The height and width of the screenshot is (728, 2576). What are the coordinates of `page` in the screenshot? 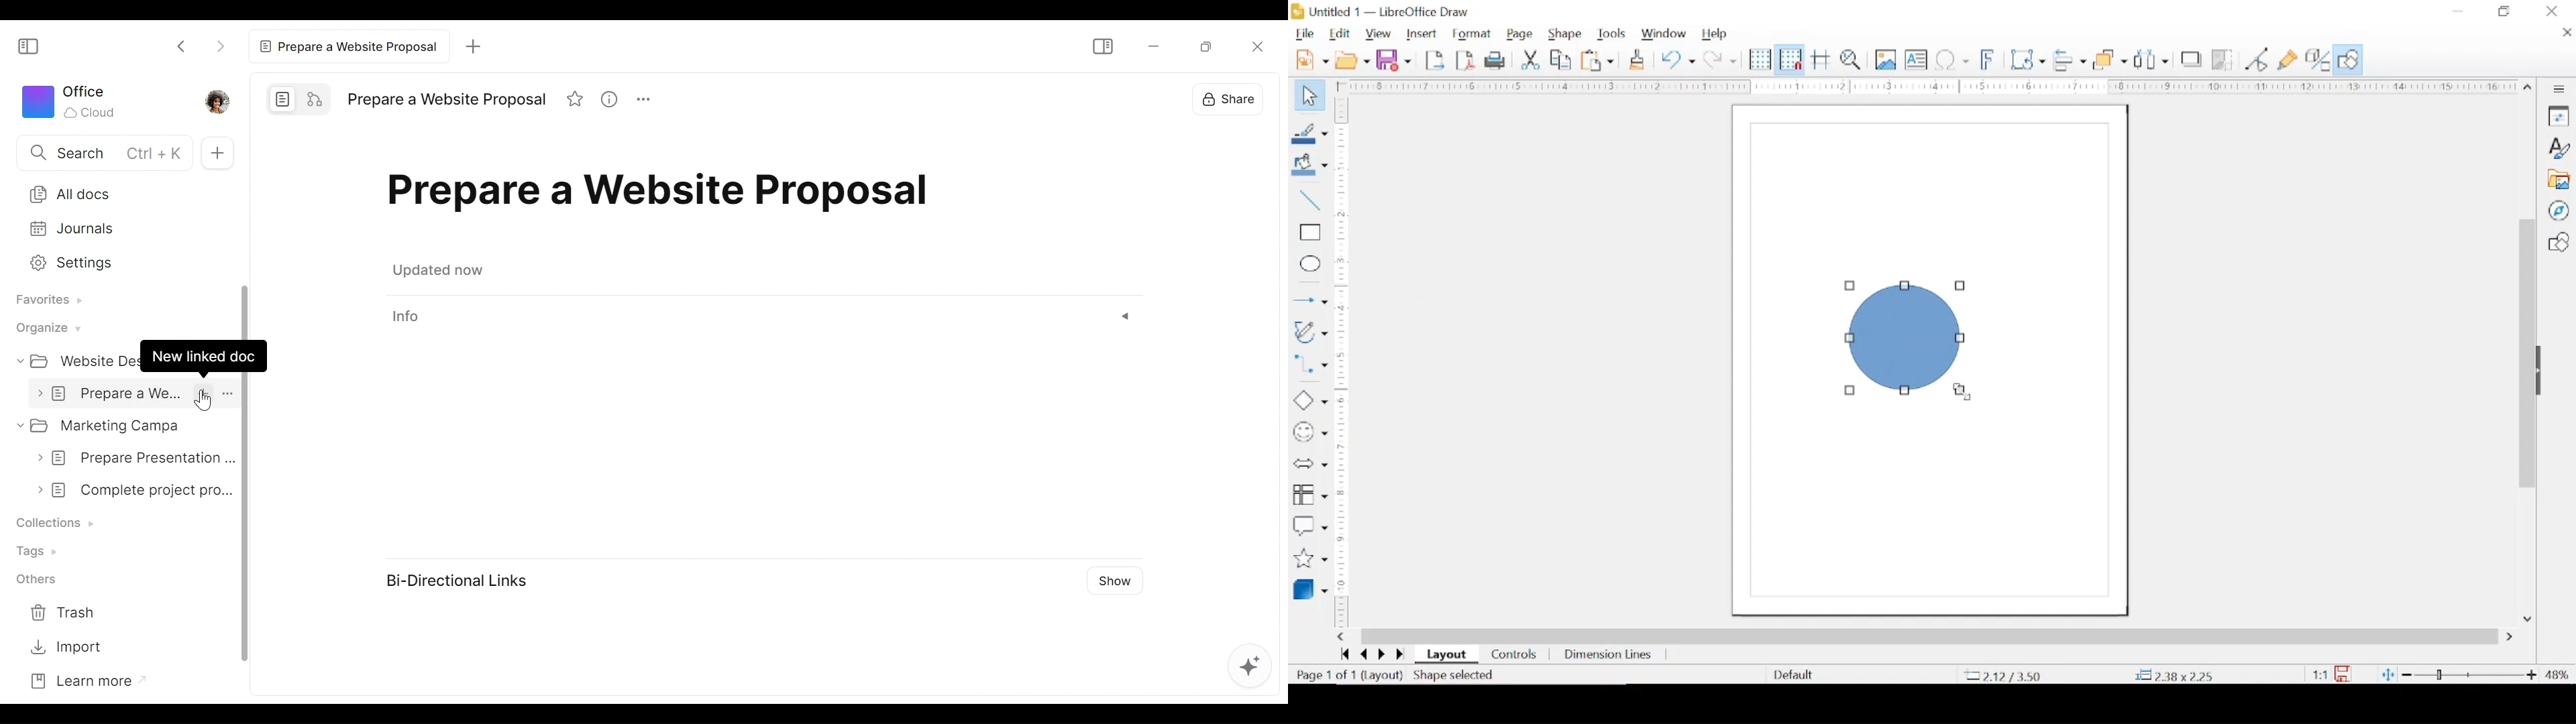 It's located at (1521, 34).